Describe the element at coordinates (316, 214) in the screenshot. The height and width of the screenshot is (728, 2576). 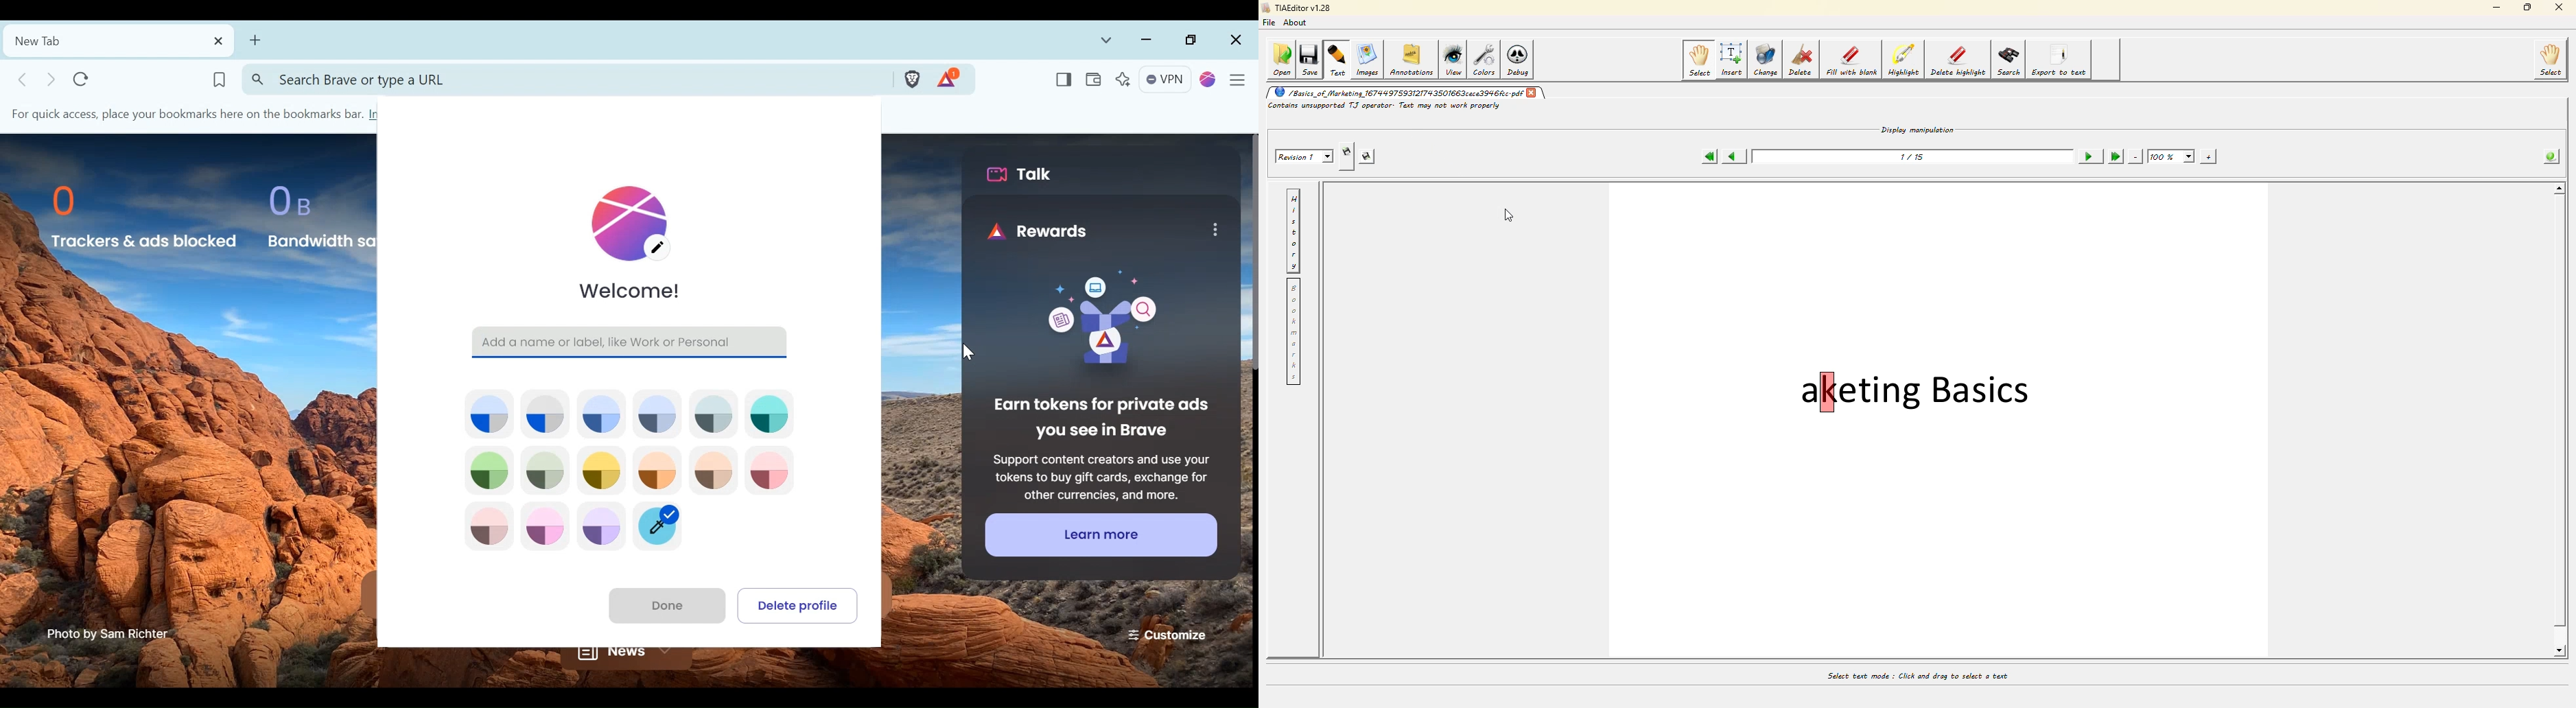
I see `0 B Bandwidth Saved` at that location.